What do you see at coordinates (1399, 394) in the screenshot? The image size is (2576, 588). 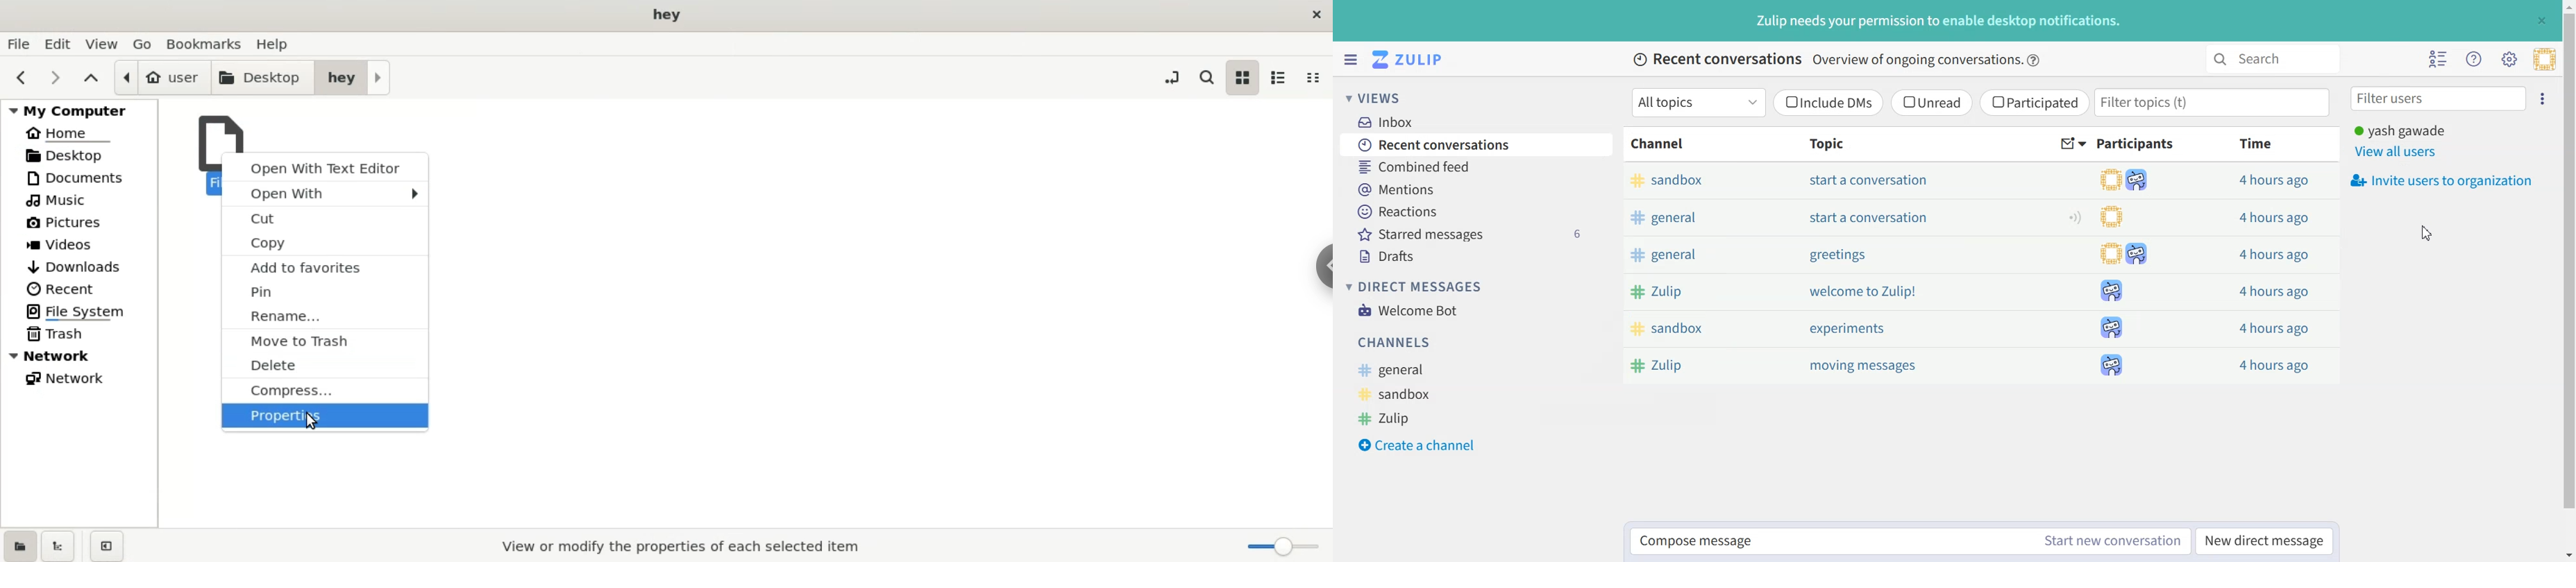 I see `#sandbox` at bounding box center [1399, 394].